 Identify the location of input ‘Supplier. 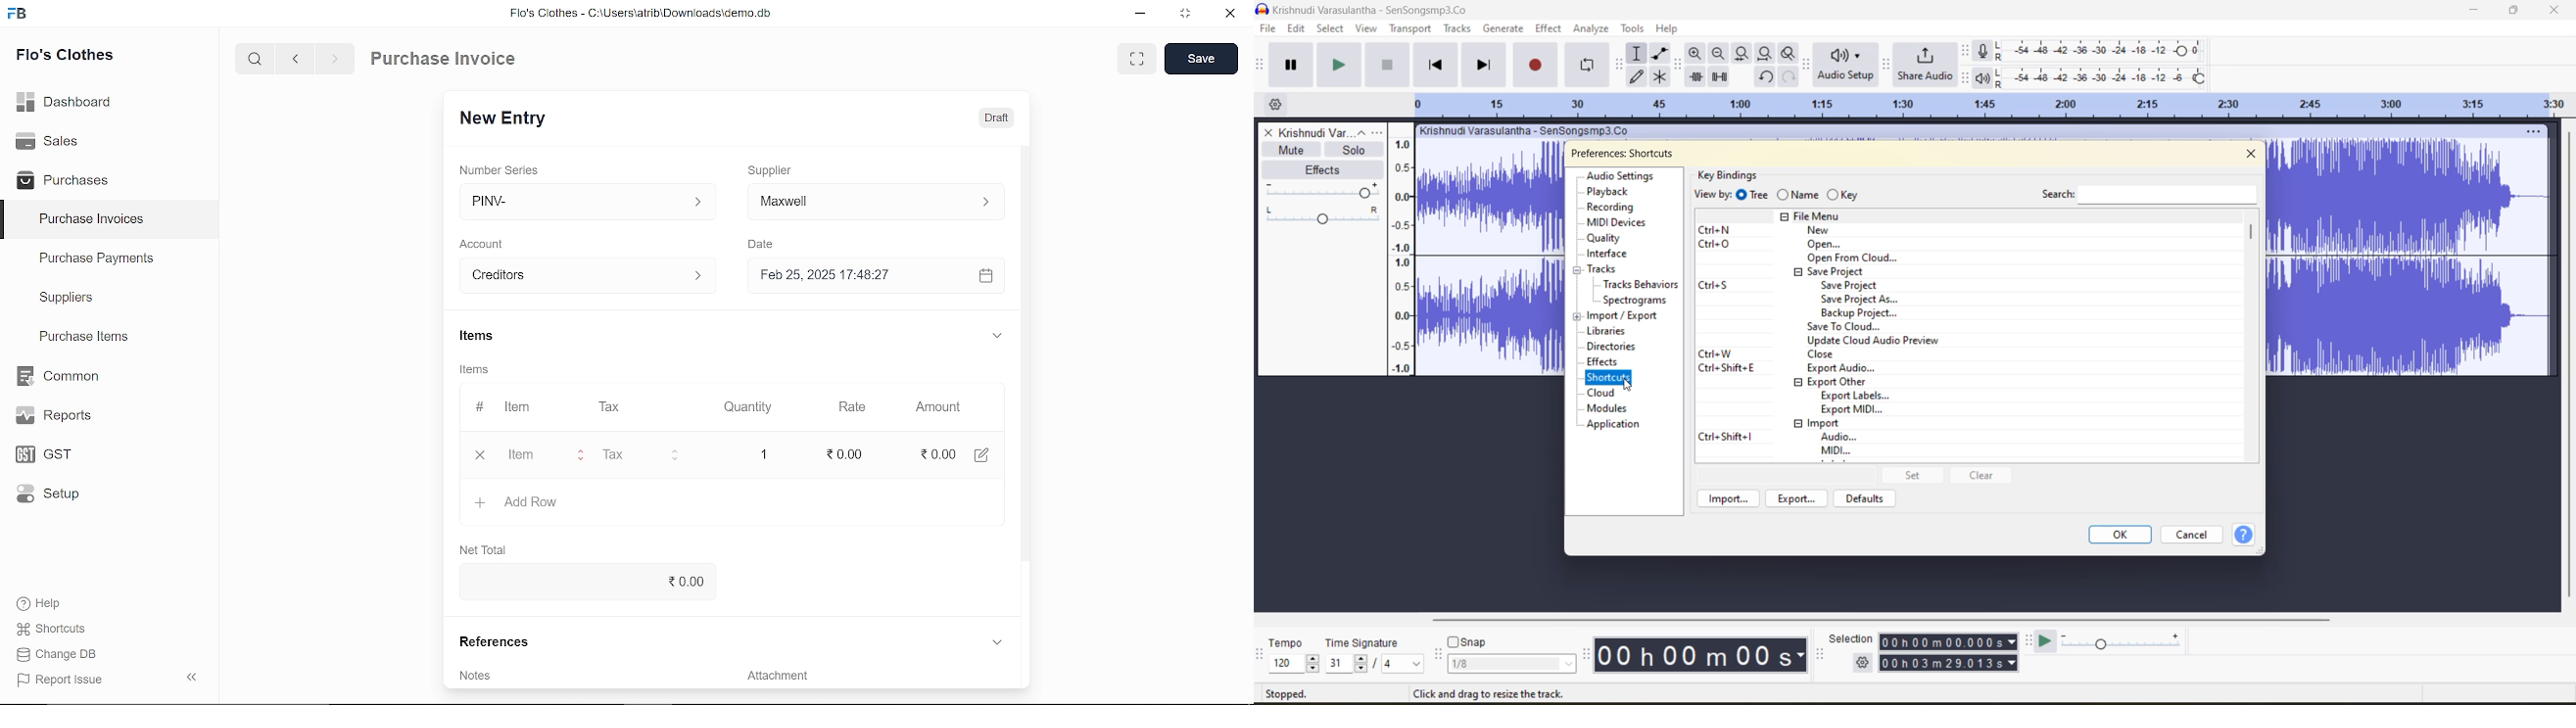
(876, 200).